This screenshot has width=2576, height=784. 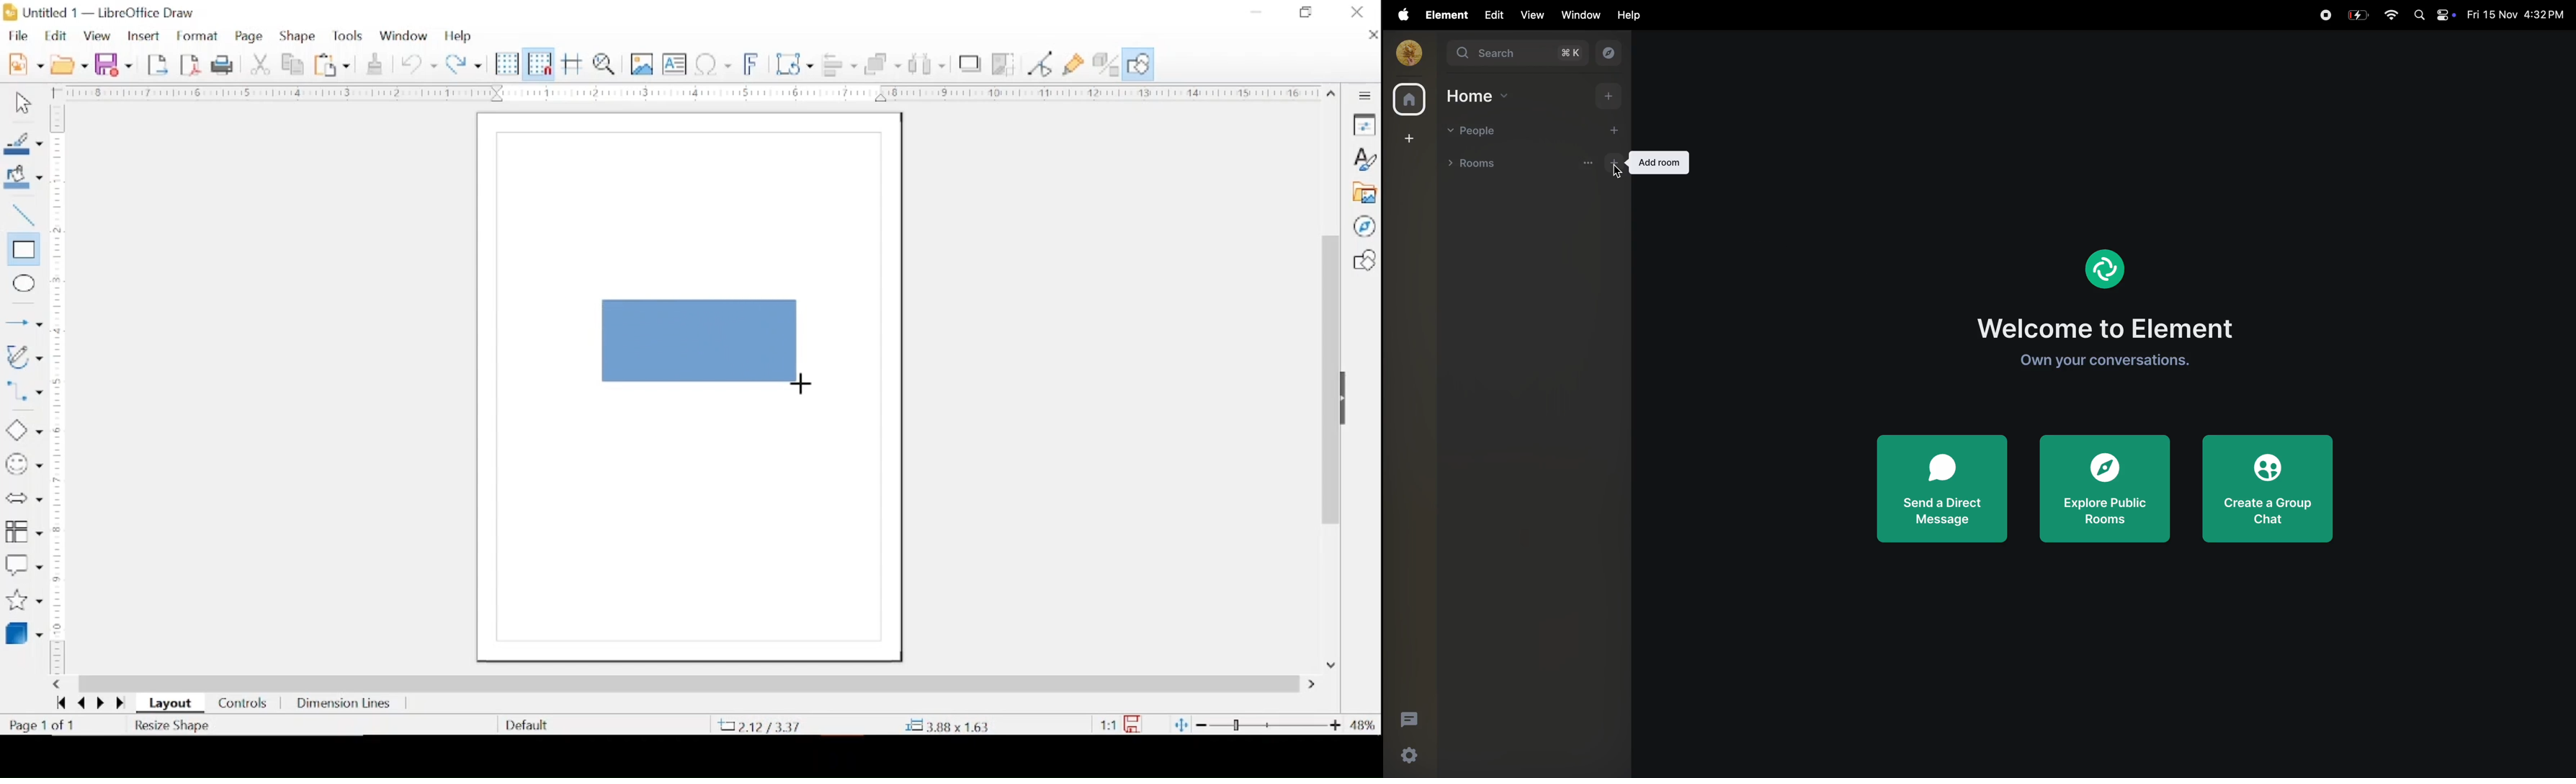 I want to click on show draw functions, so click(x=1138, y=64).